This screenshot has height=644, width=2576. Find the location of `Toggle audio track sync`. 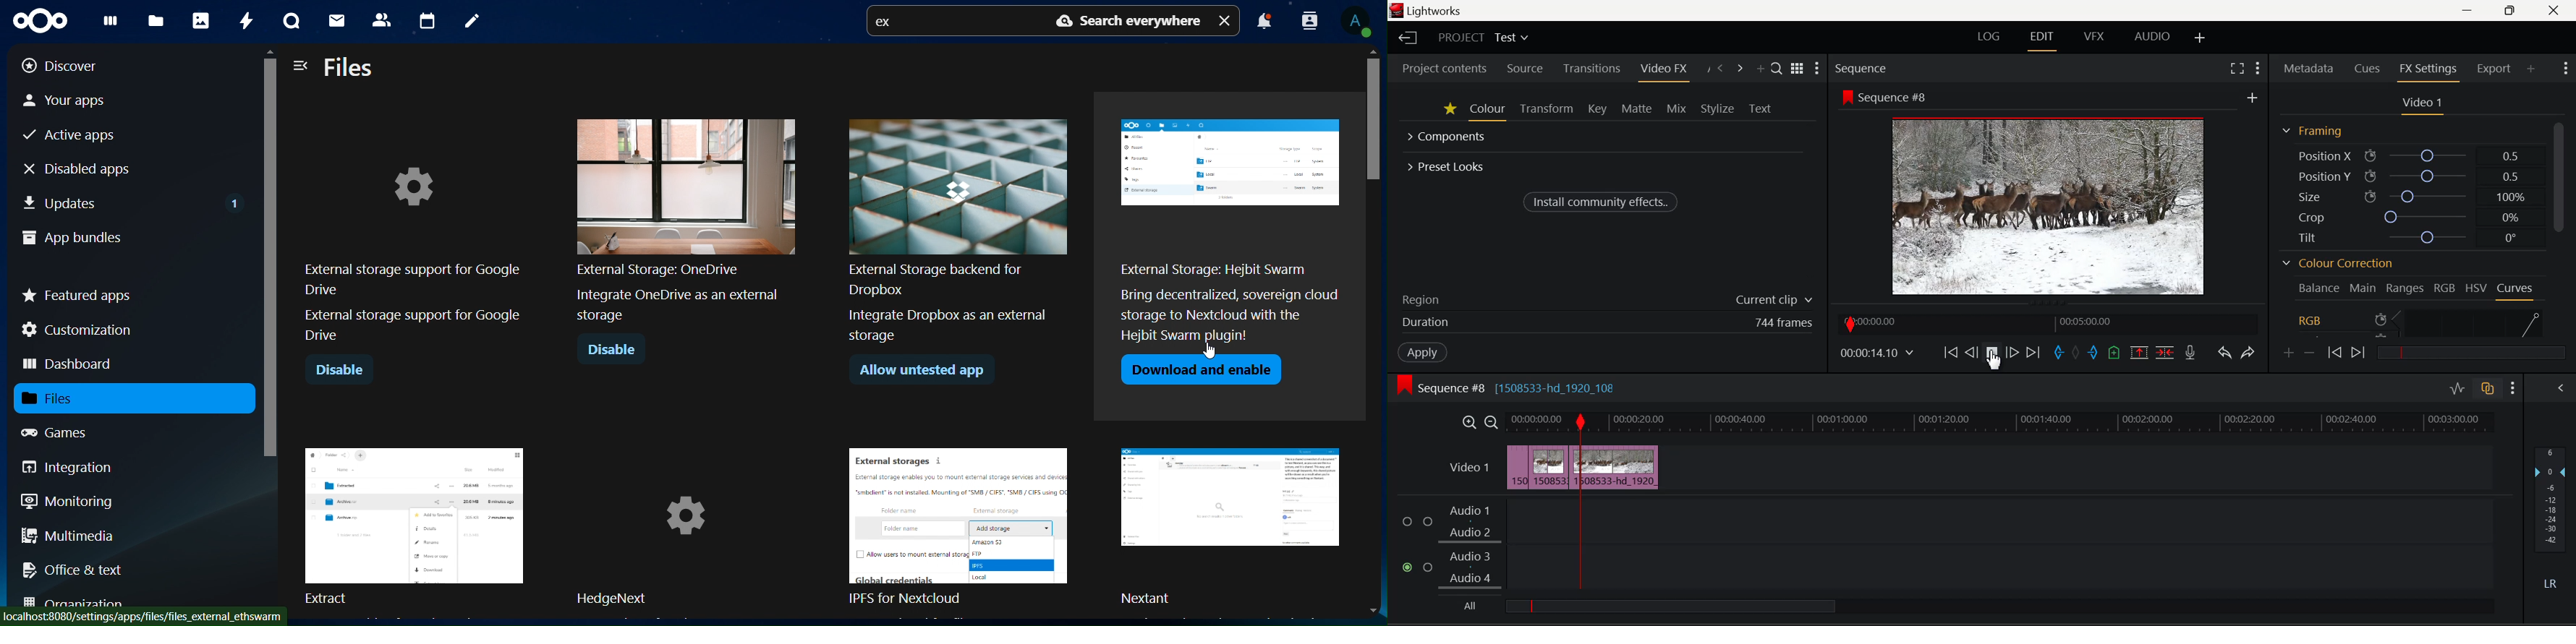

Toggle audio track sync is located at coordinates (2487, 391).